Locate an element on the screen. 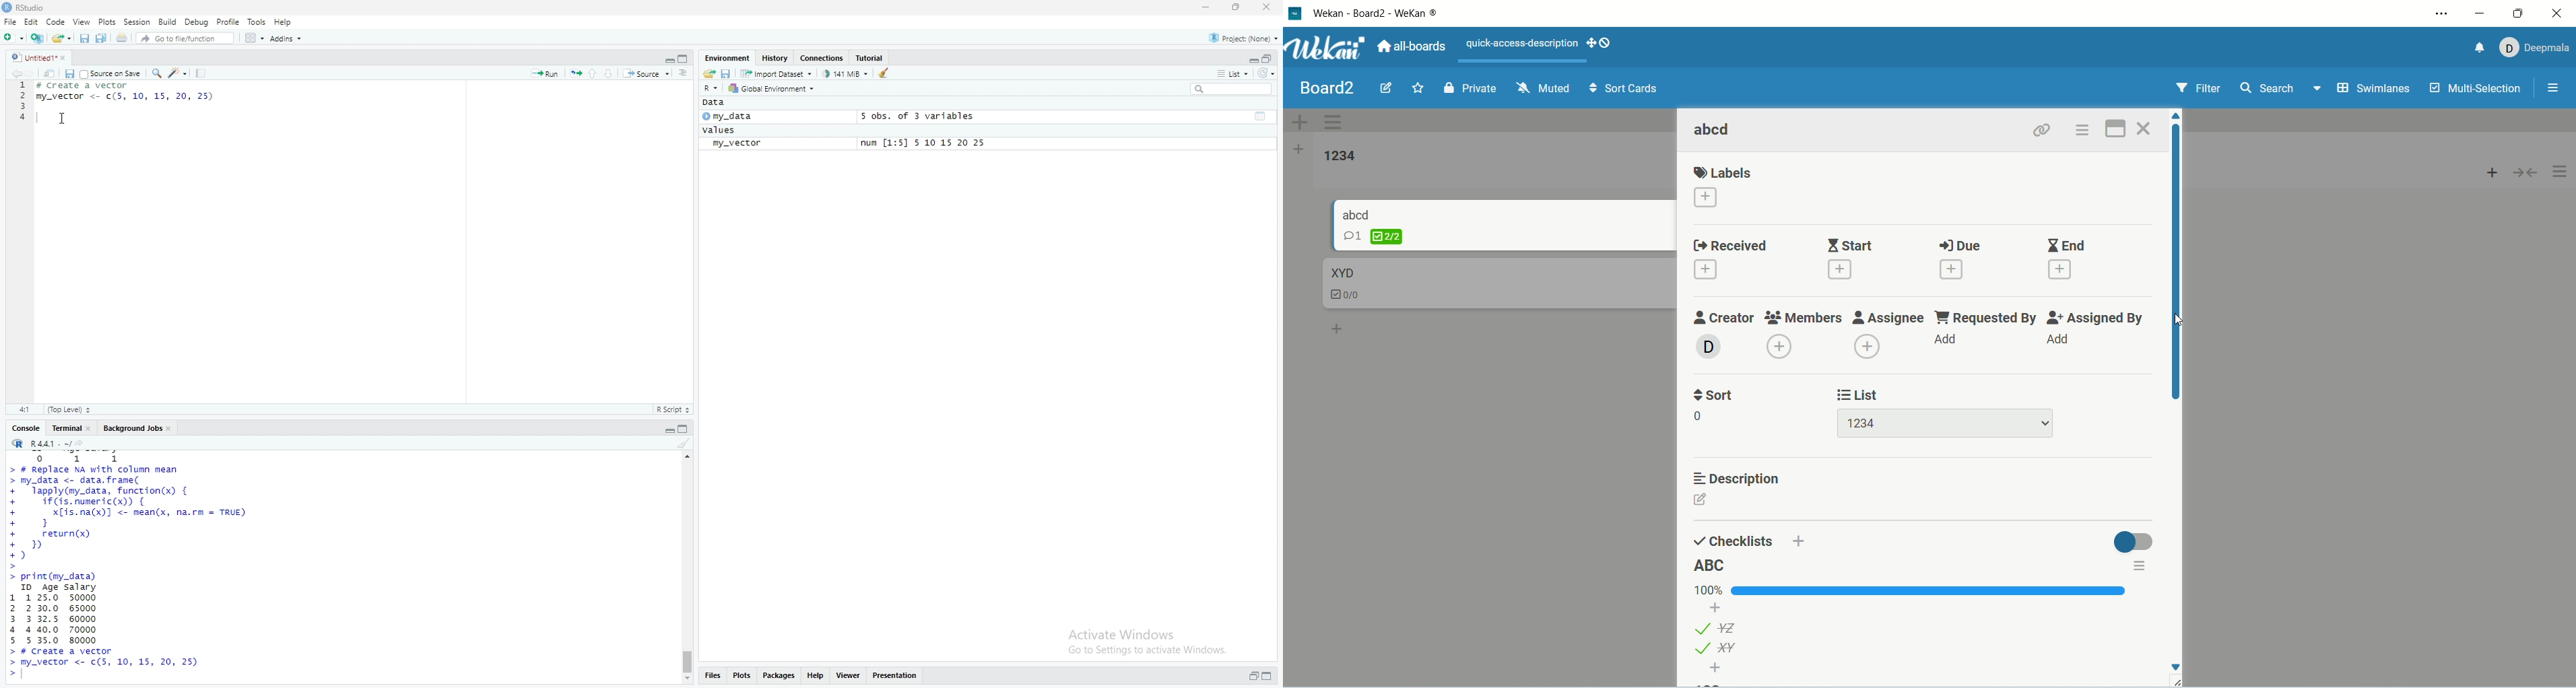 This screenshot has width=2576, height=700. save all open documents is located at coordinates (102, 38).